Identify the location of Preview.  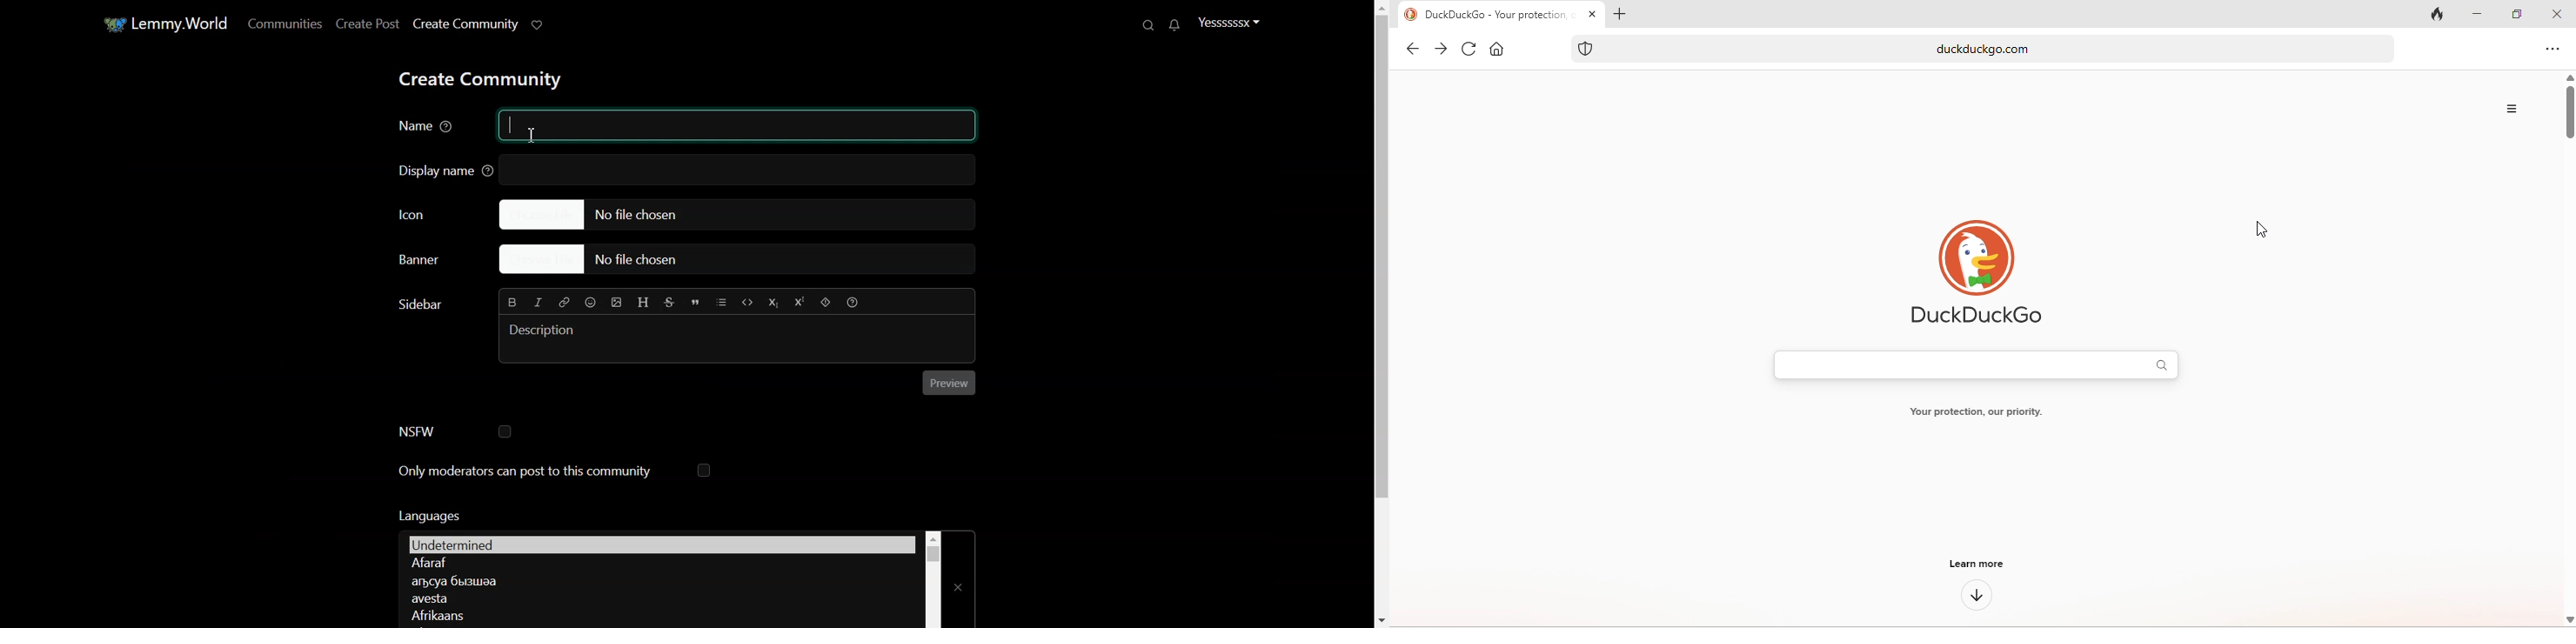
(949, 383).